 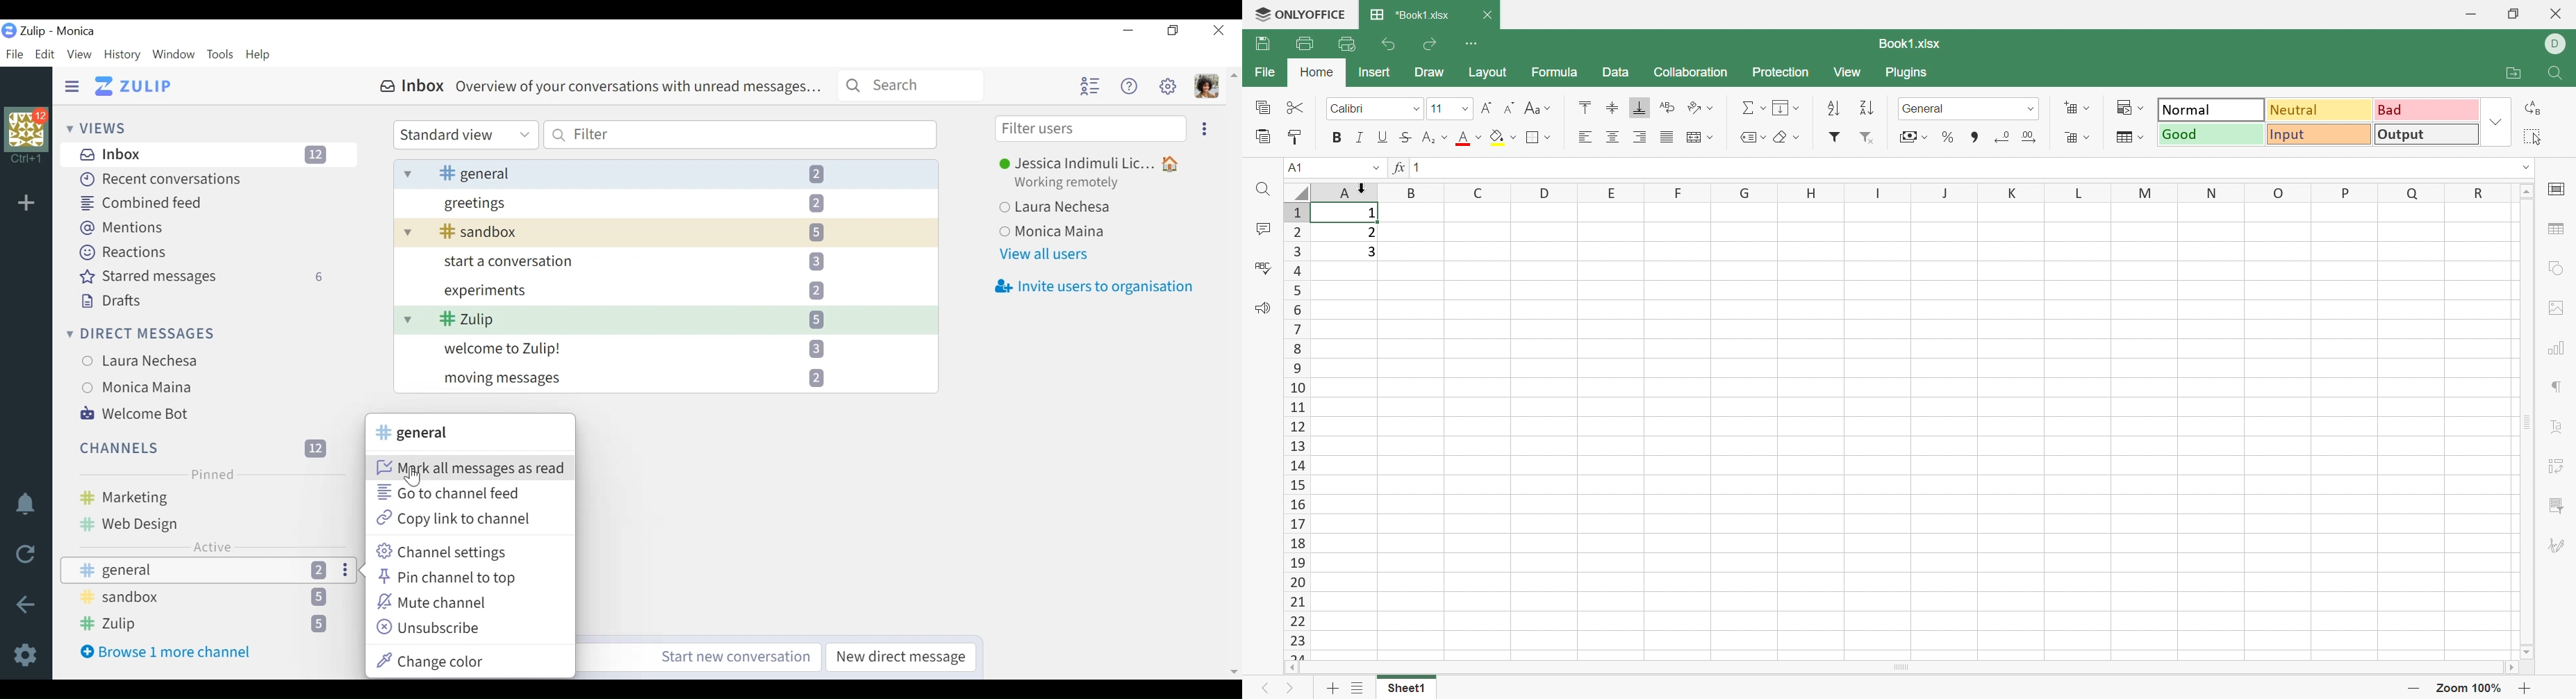 I want to click on Ellipses, so click(x=346, y=570).